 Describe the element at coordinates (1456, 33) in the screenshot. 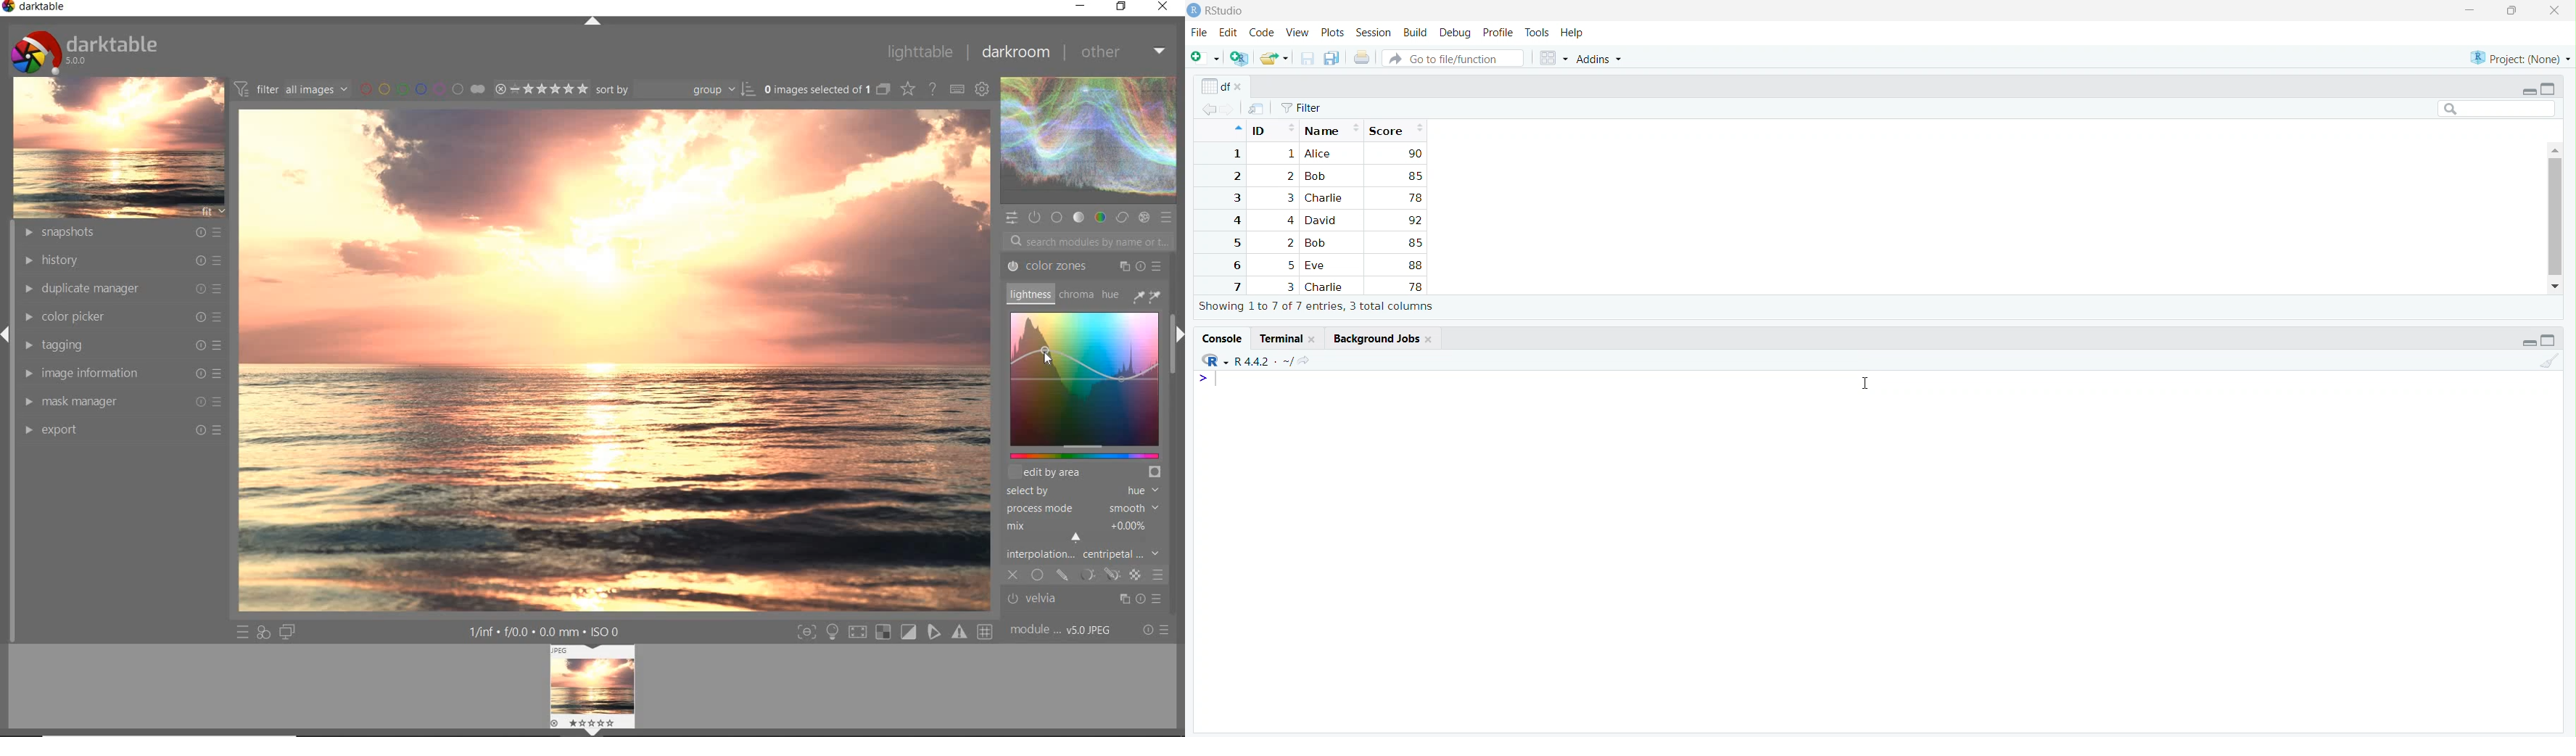

I see `Debug` at that location.